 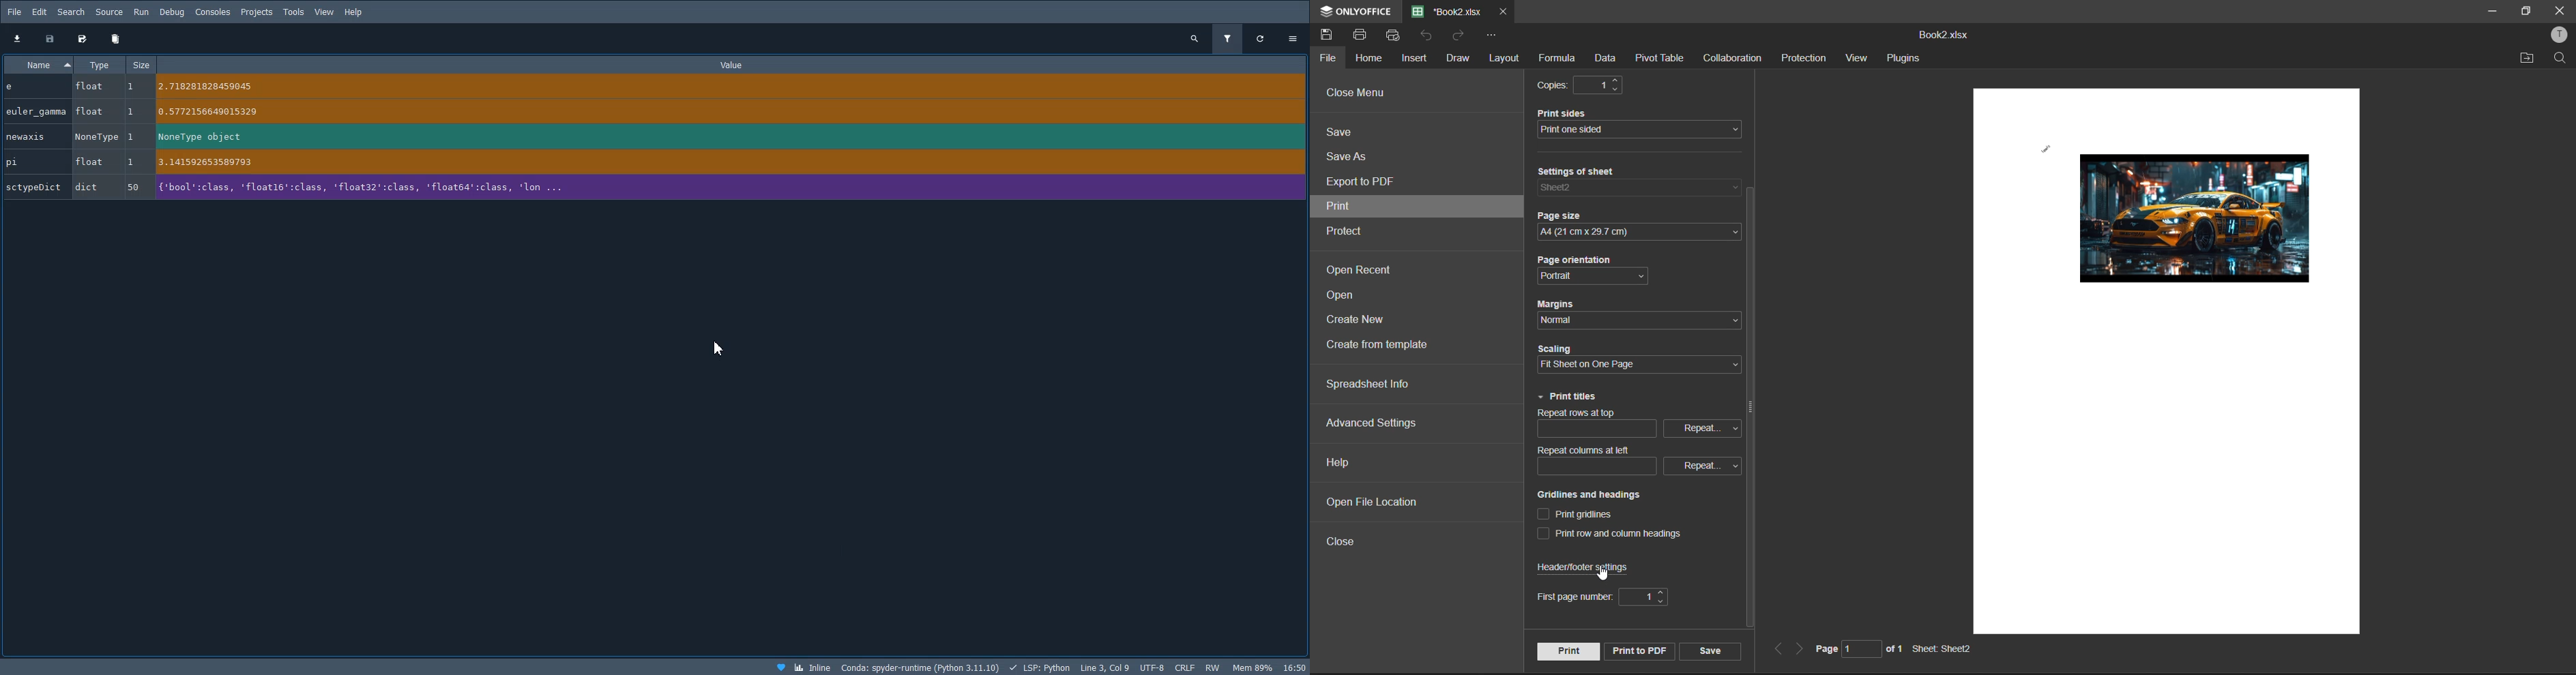 What do you see at coordinates (1447, 12) in the screenshot?
I see `file name` at bounding box center [1447, 12].